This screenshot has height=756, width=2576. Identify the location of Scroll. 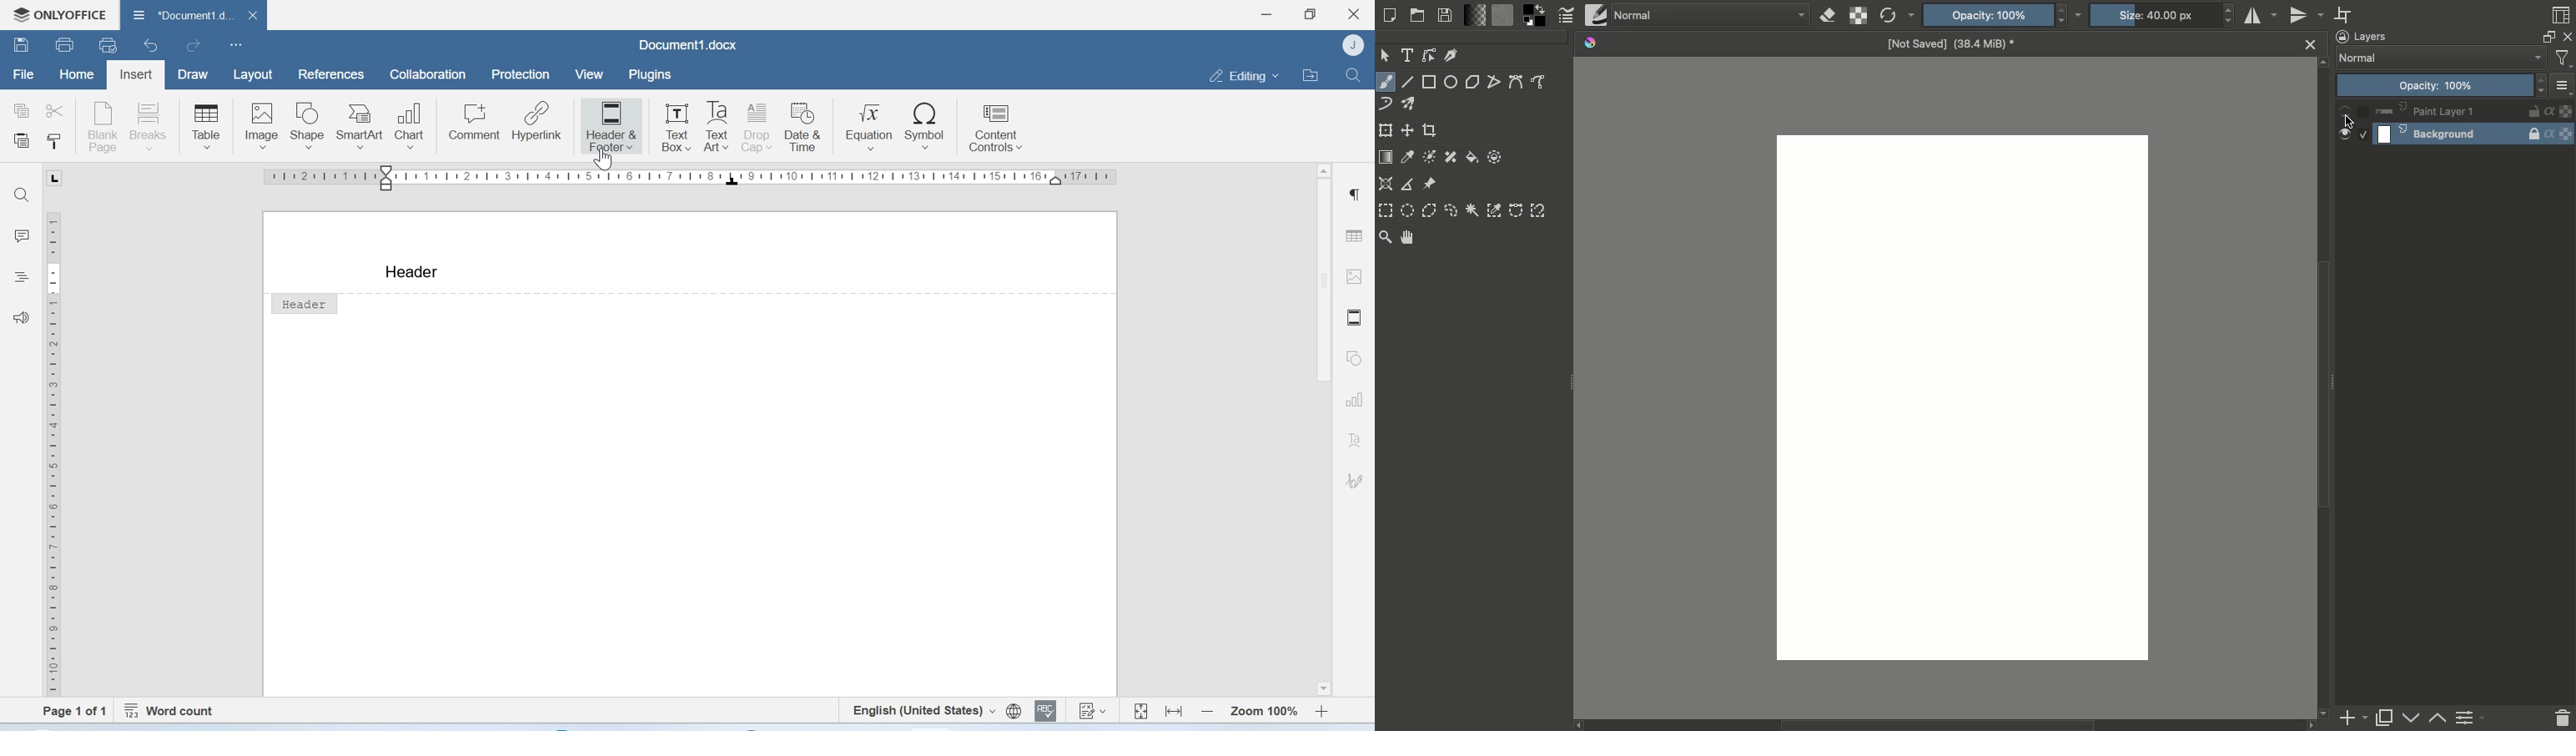
(1945, 727).